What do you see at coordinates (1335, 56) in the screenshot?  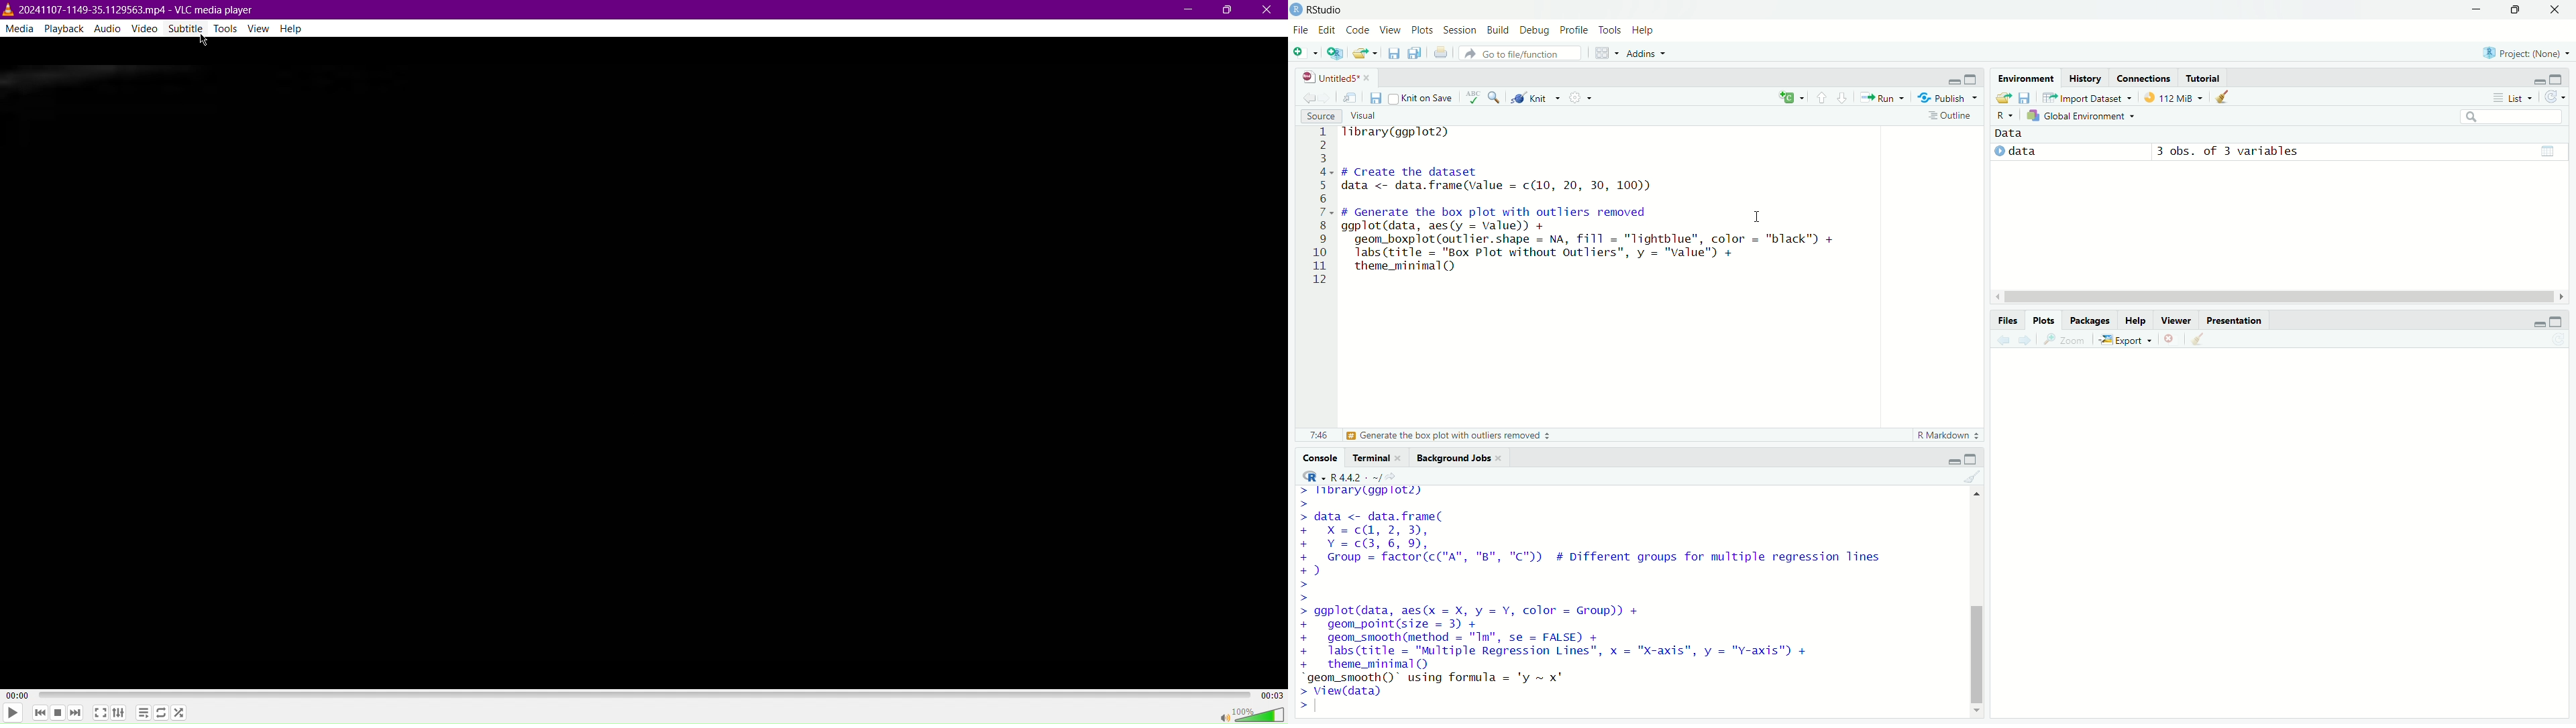 I see `add` at bounding box center [1335, 56].